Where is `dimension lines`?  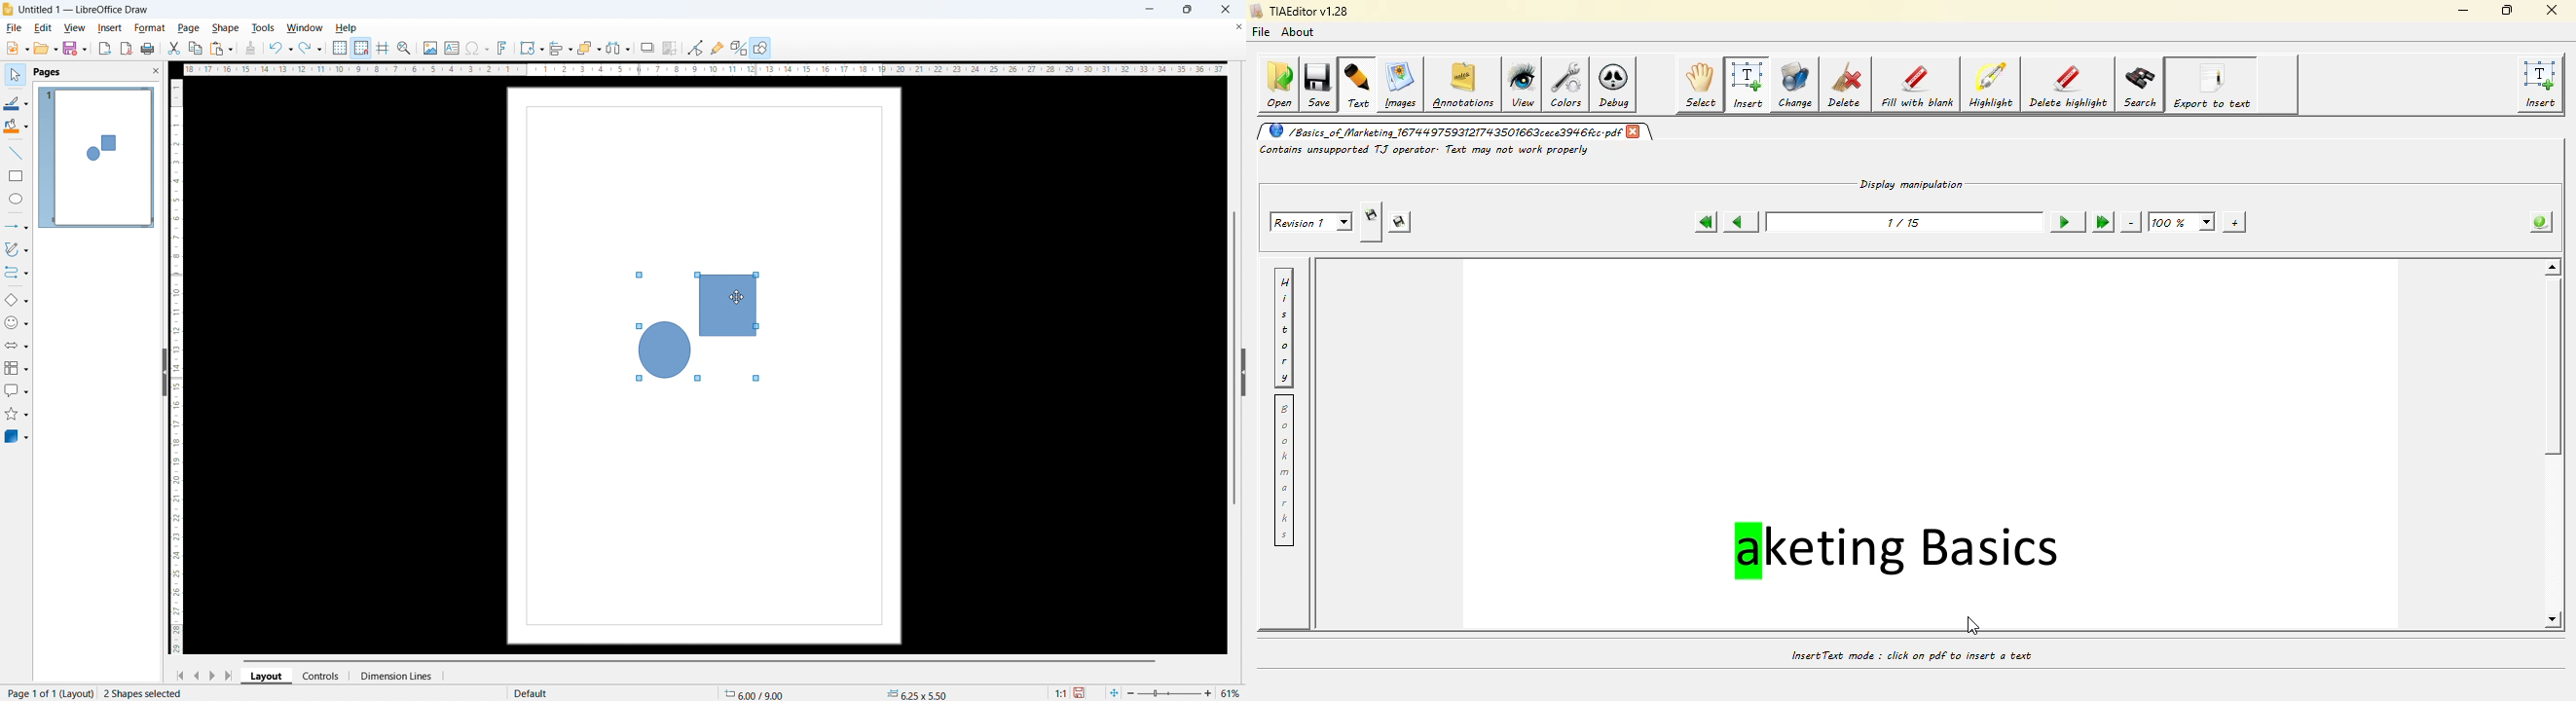
dimension lines is located at coordinates (395, 676).